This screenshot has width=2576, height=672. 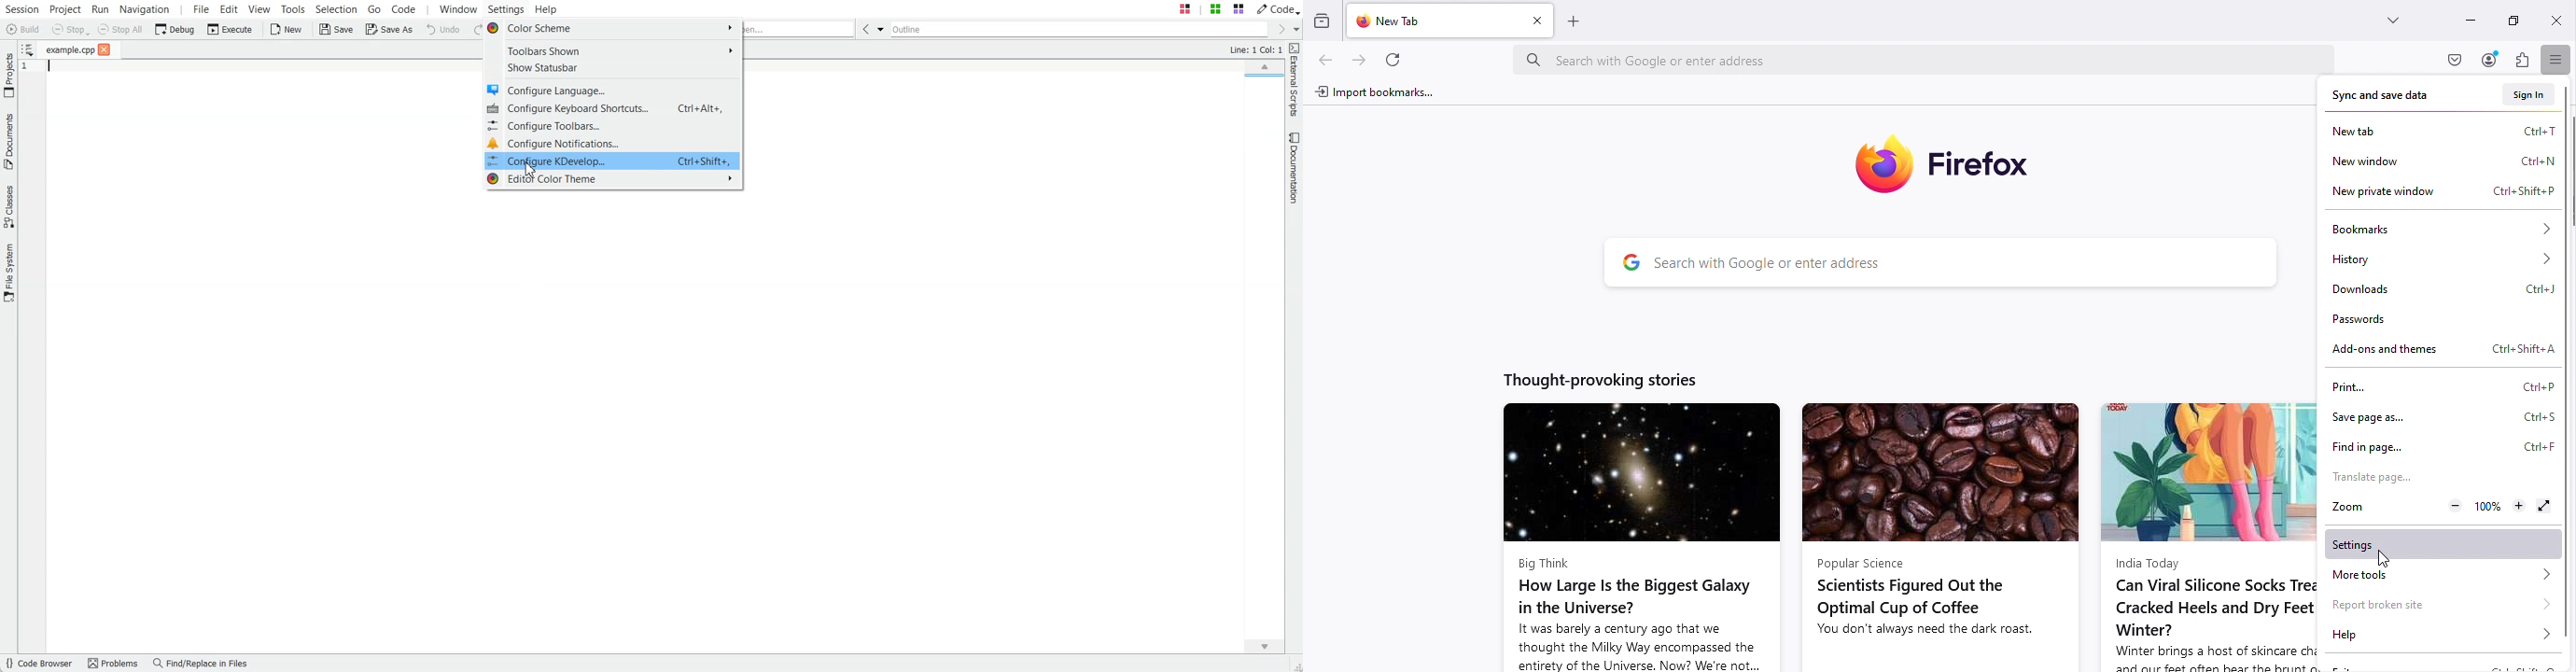 What do you see at coordinates (1323, 61) in the screenshot?
I see `Go back one page` at bounding box center [1323, 61].